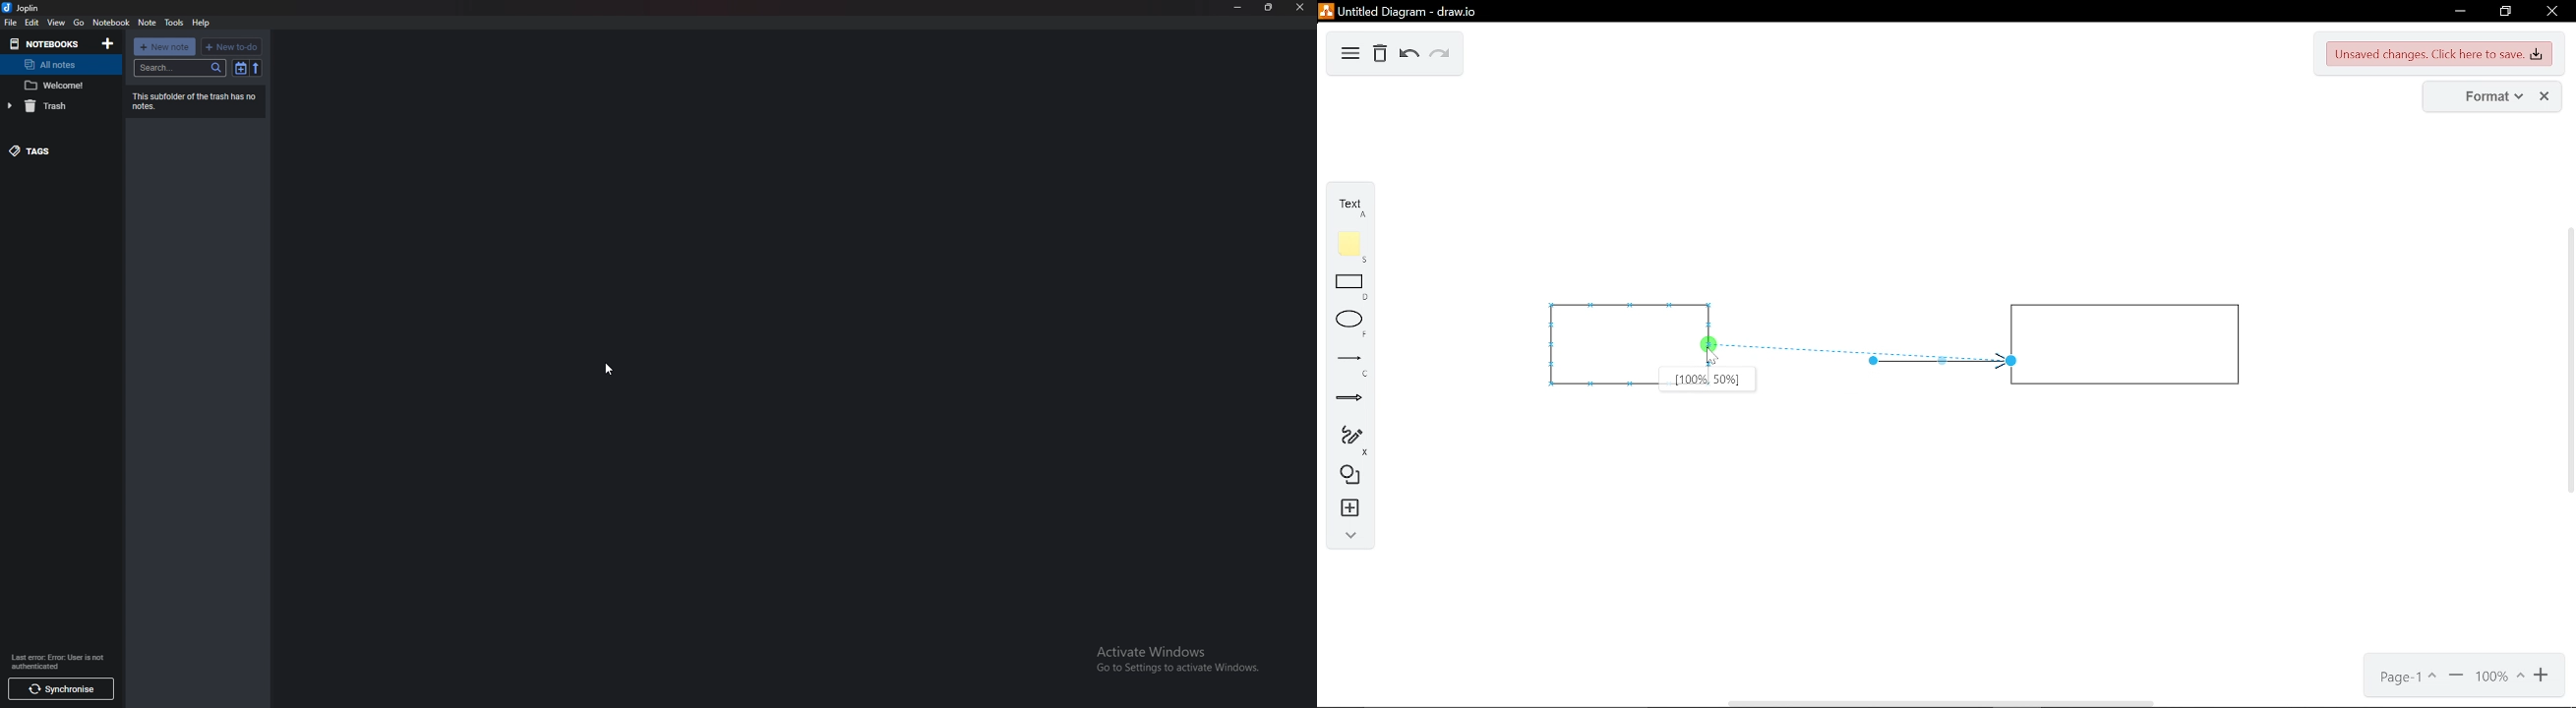  Describe the element at coordinates (1349, 535) in the screenshot. I see `collapse` at that location.